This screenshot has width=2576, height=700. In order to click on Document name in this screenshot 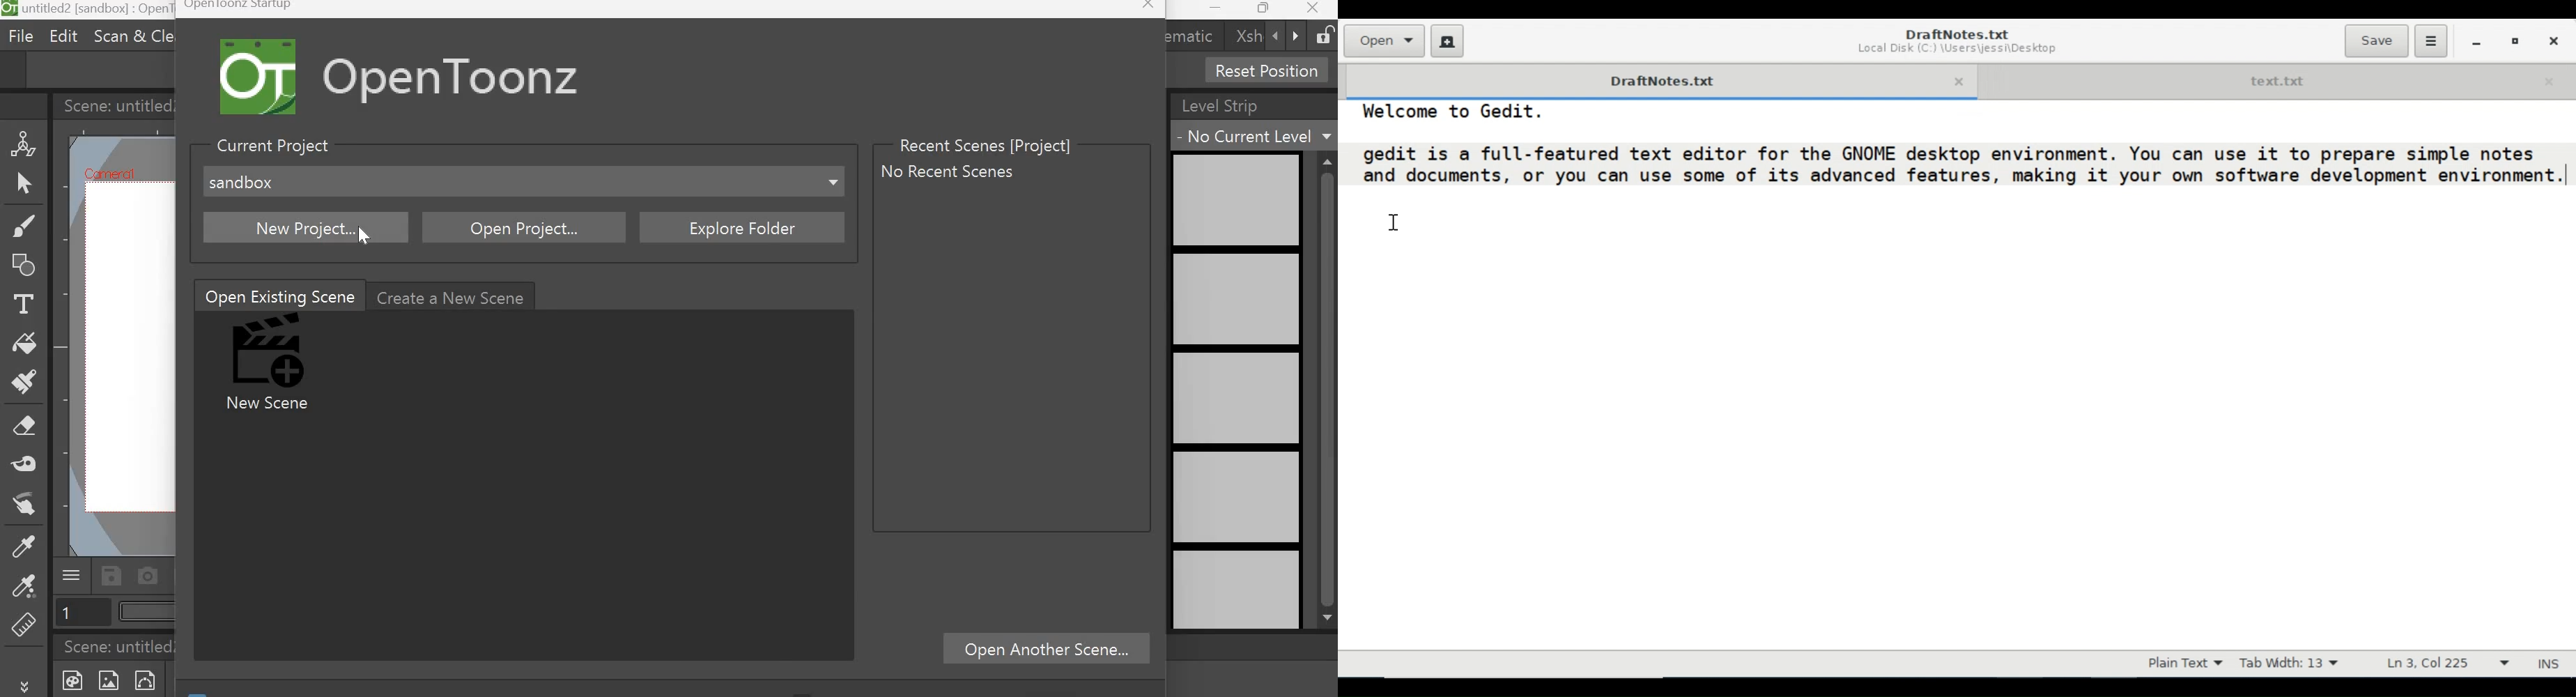, I will do `click(1958, 34)`.